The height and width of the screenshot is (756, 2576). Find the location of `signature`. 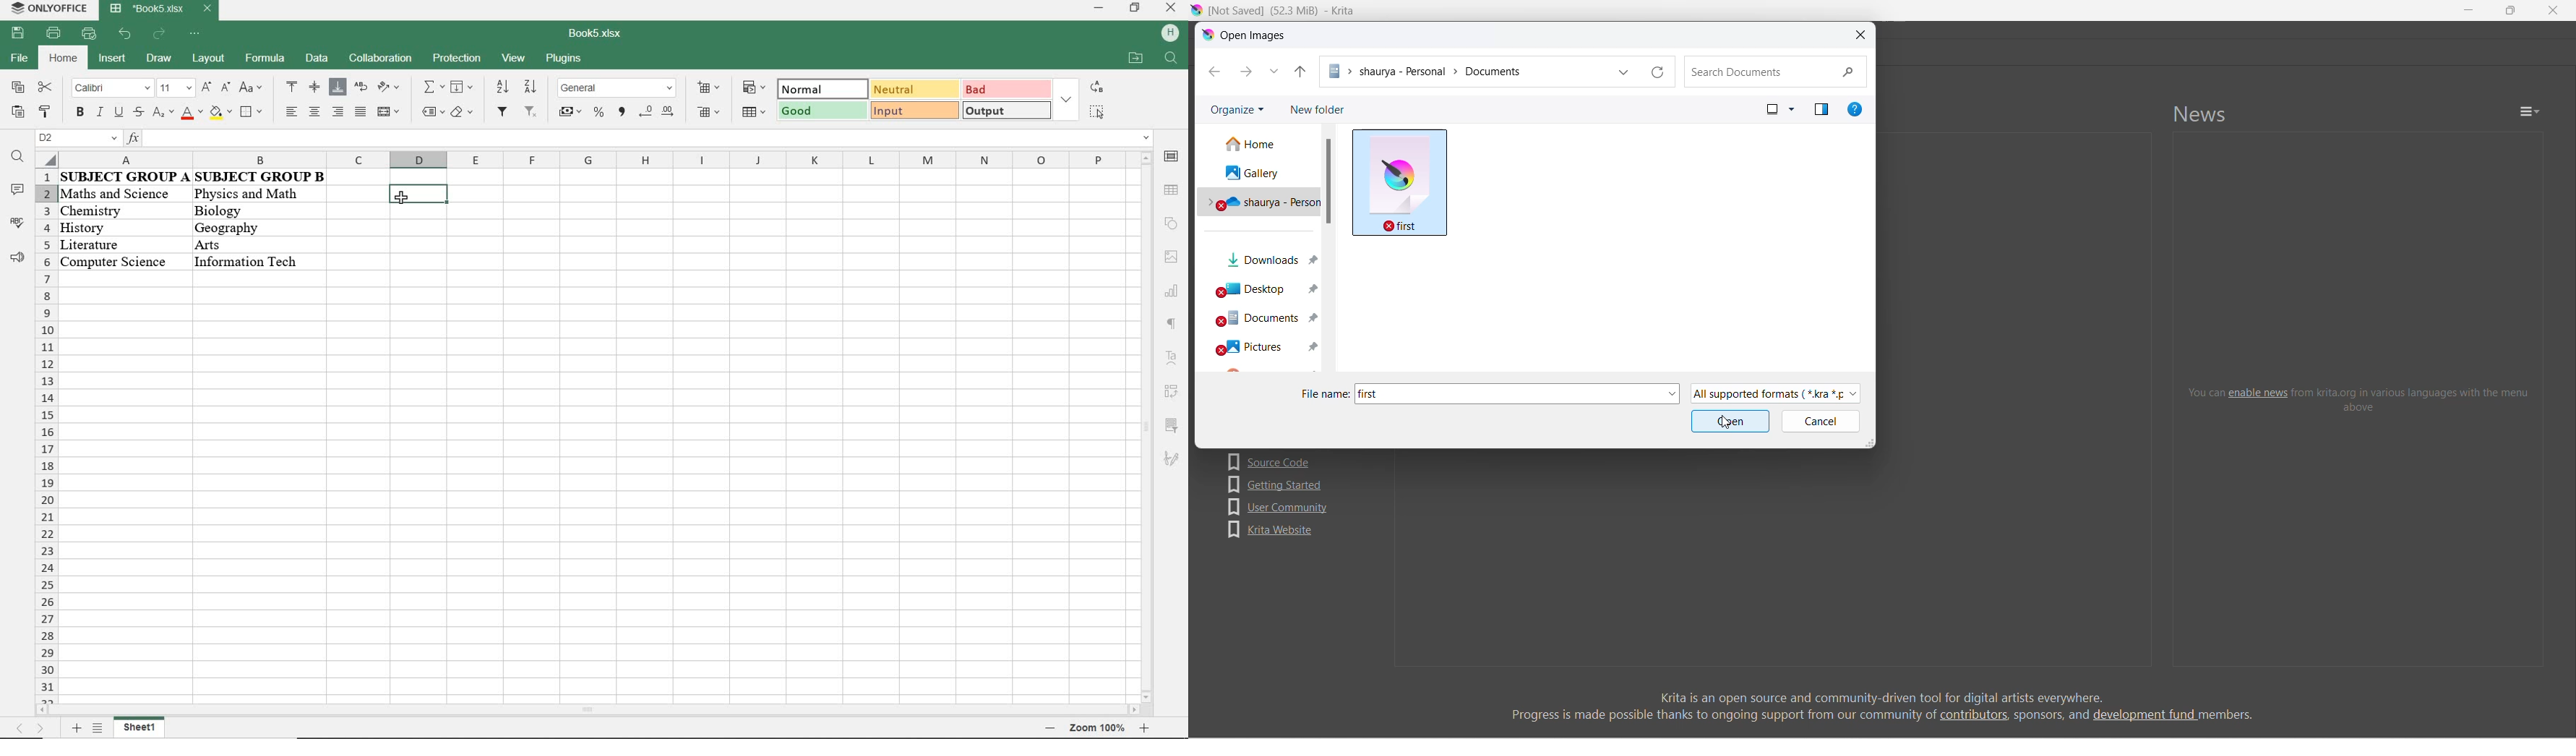

signature is located at coordinates (1171, 459).